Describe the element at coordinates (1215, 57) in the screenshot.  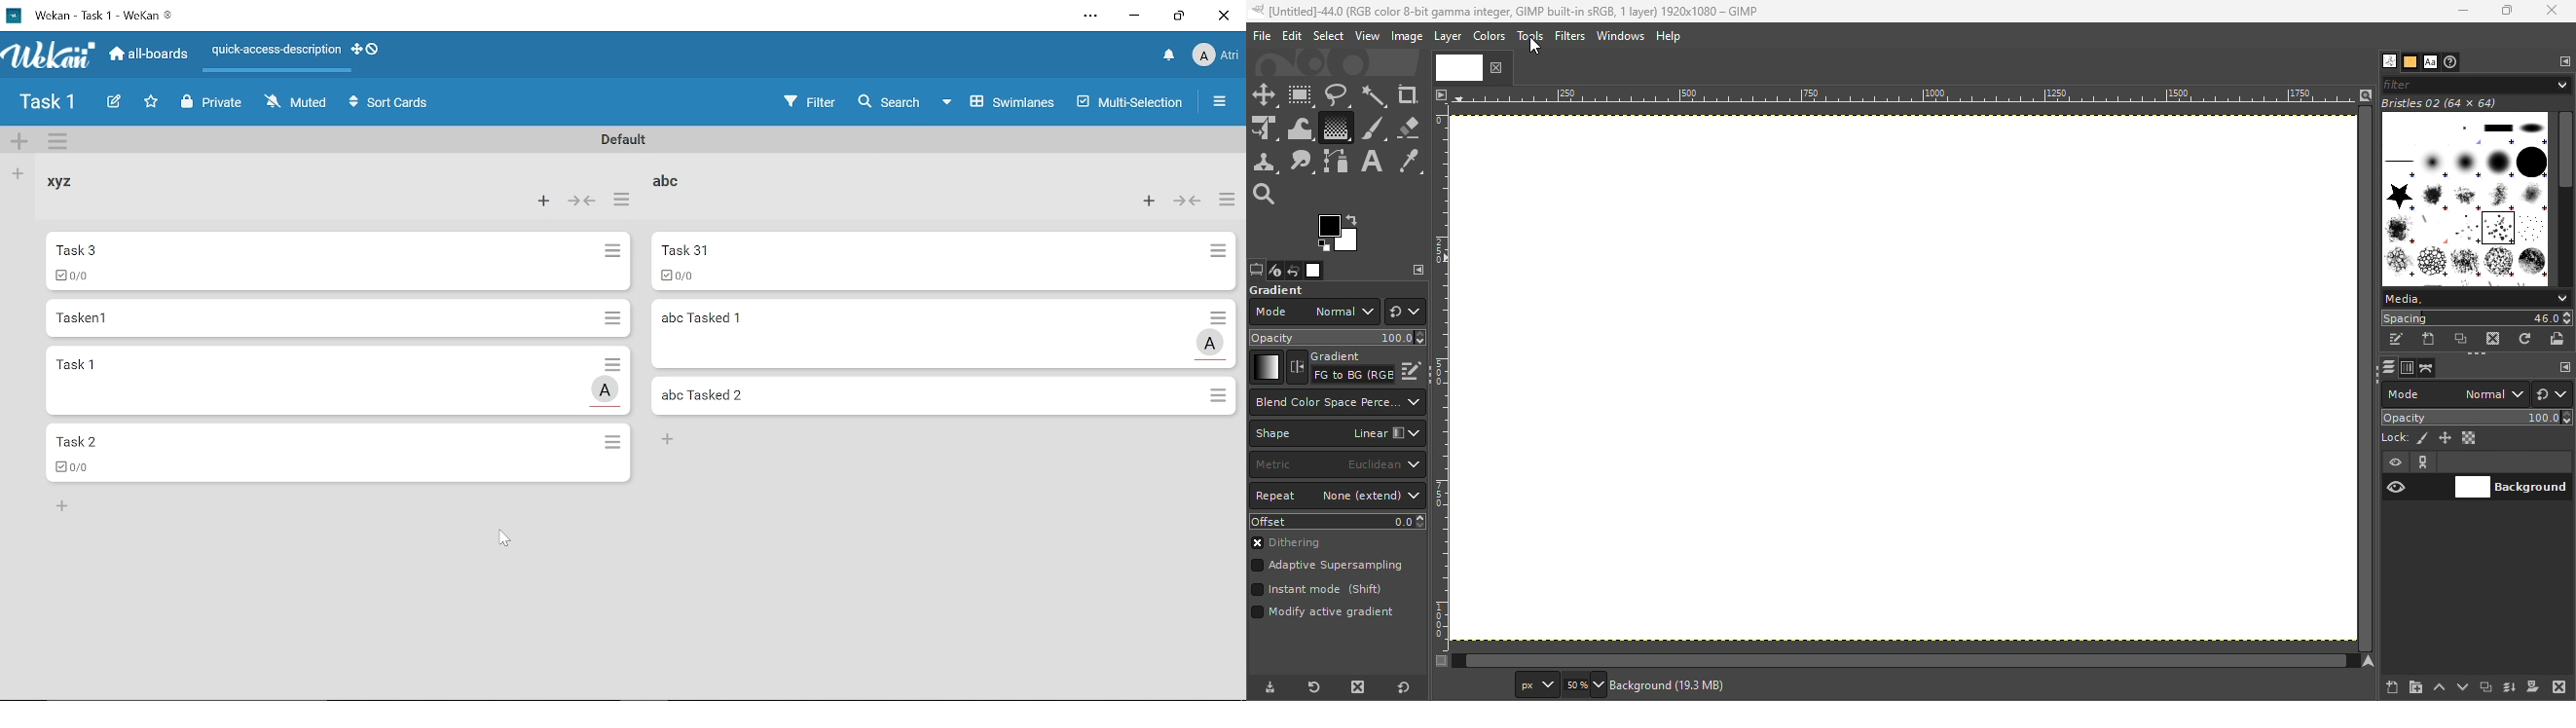
I see `Profile` at that location.